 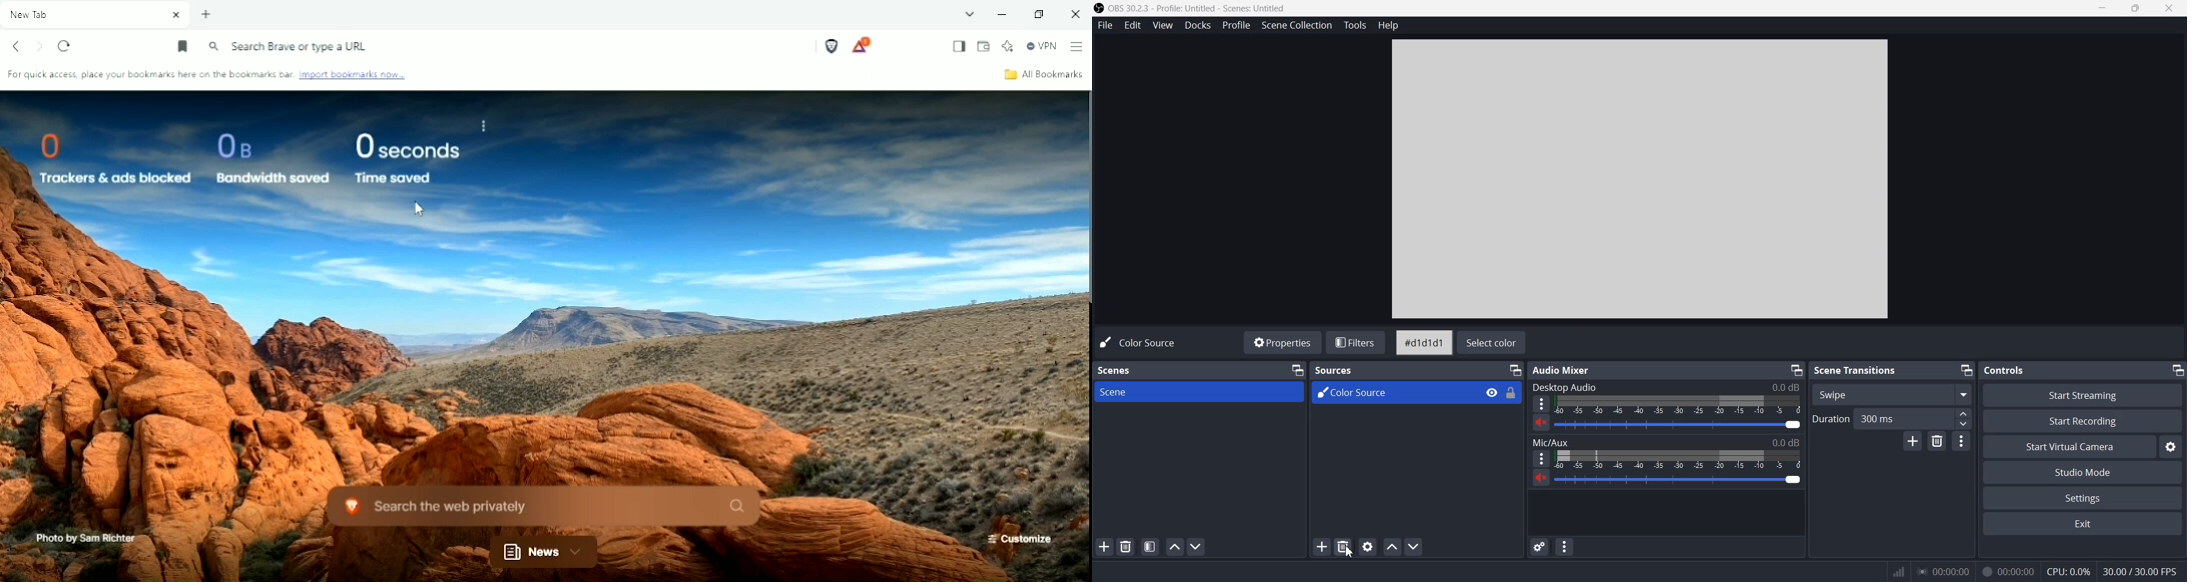 What do you see at coordinates (1679, 459) in the screenshot?
I see `Volume Adjuster` at bounding box center [1679, 459].